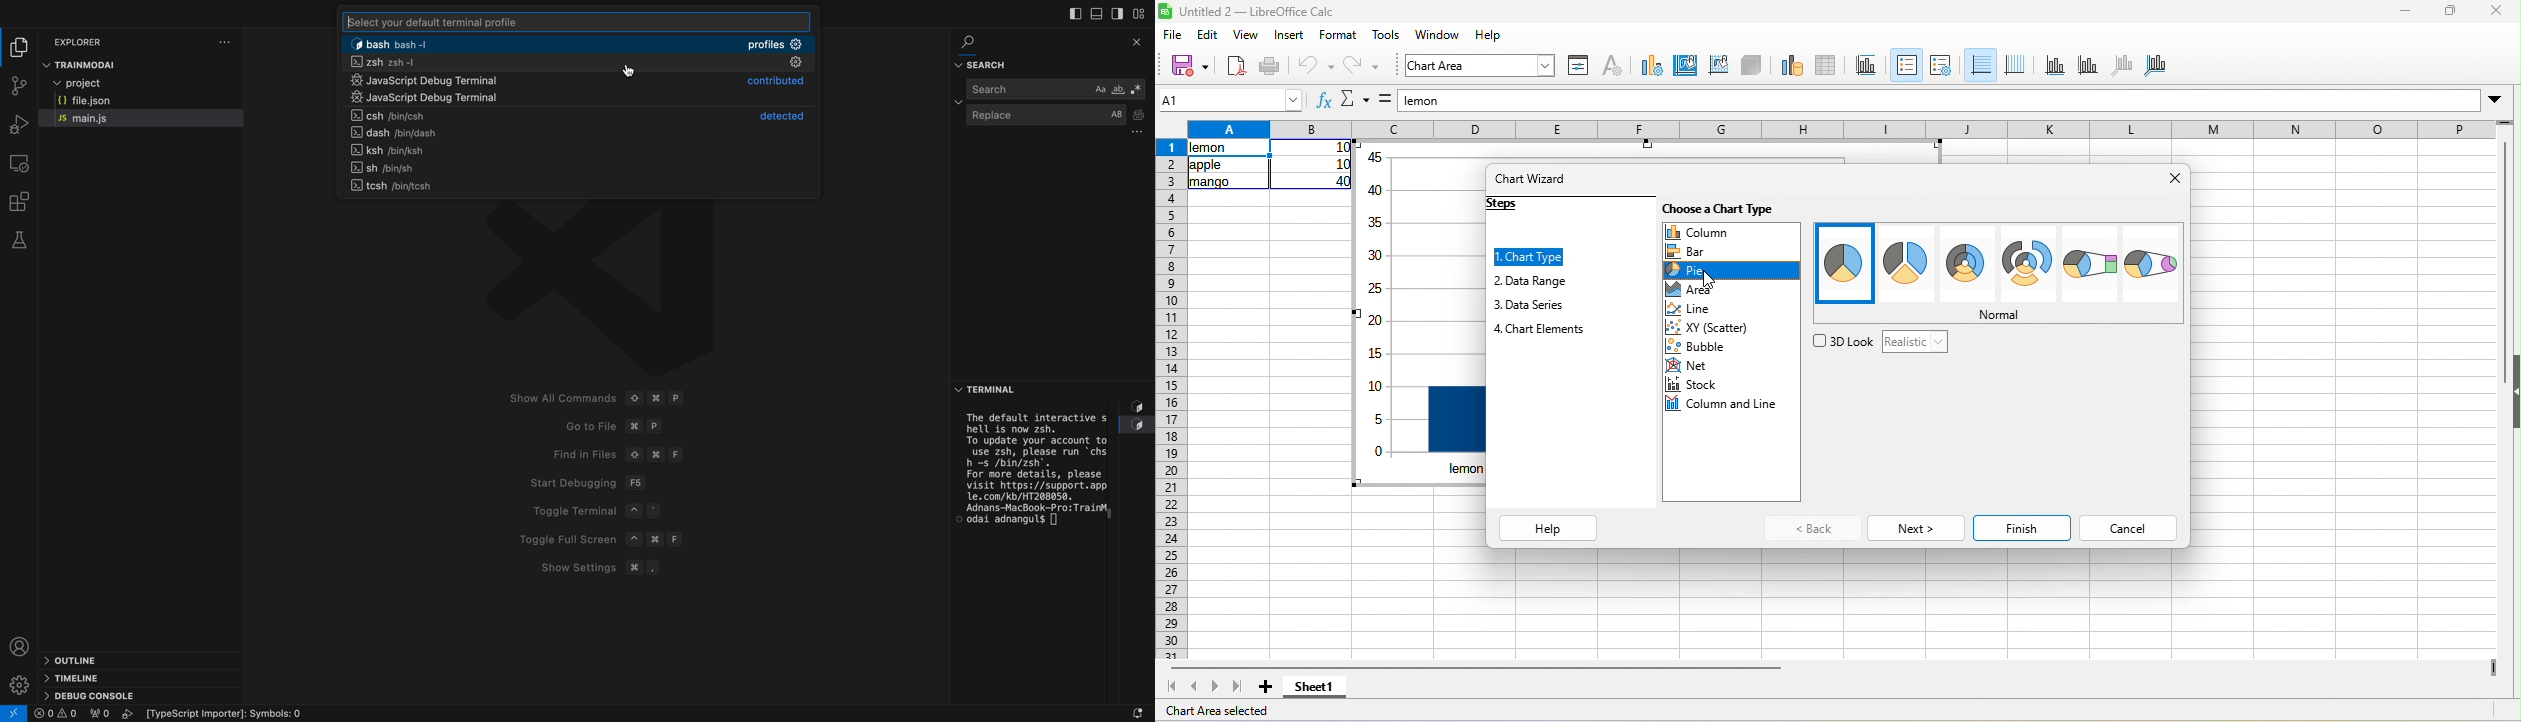  Describe the element at coordinates (1143, 13) in the screenshot. I see `layout` at that location.